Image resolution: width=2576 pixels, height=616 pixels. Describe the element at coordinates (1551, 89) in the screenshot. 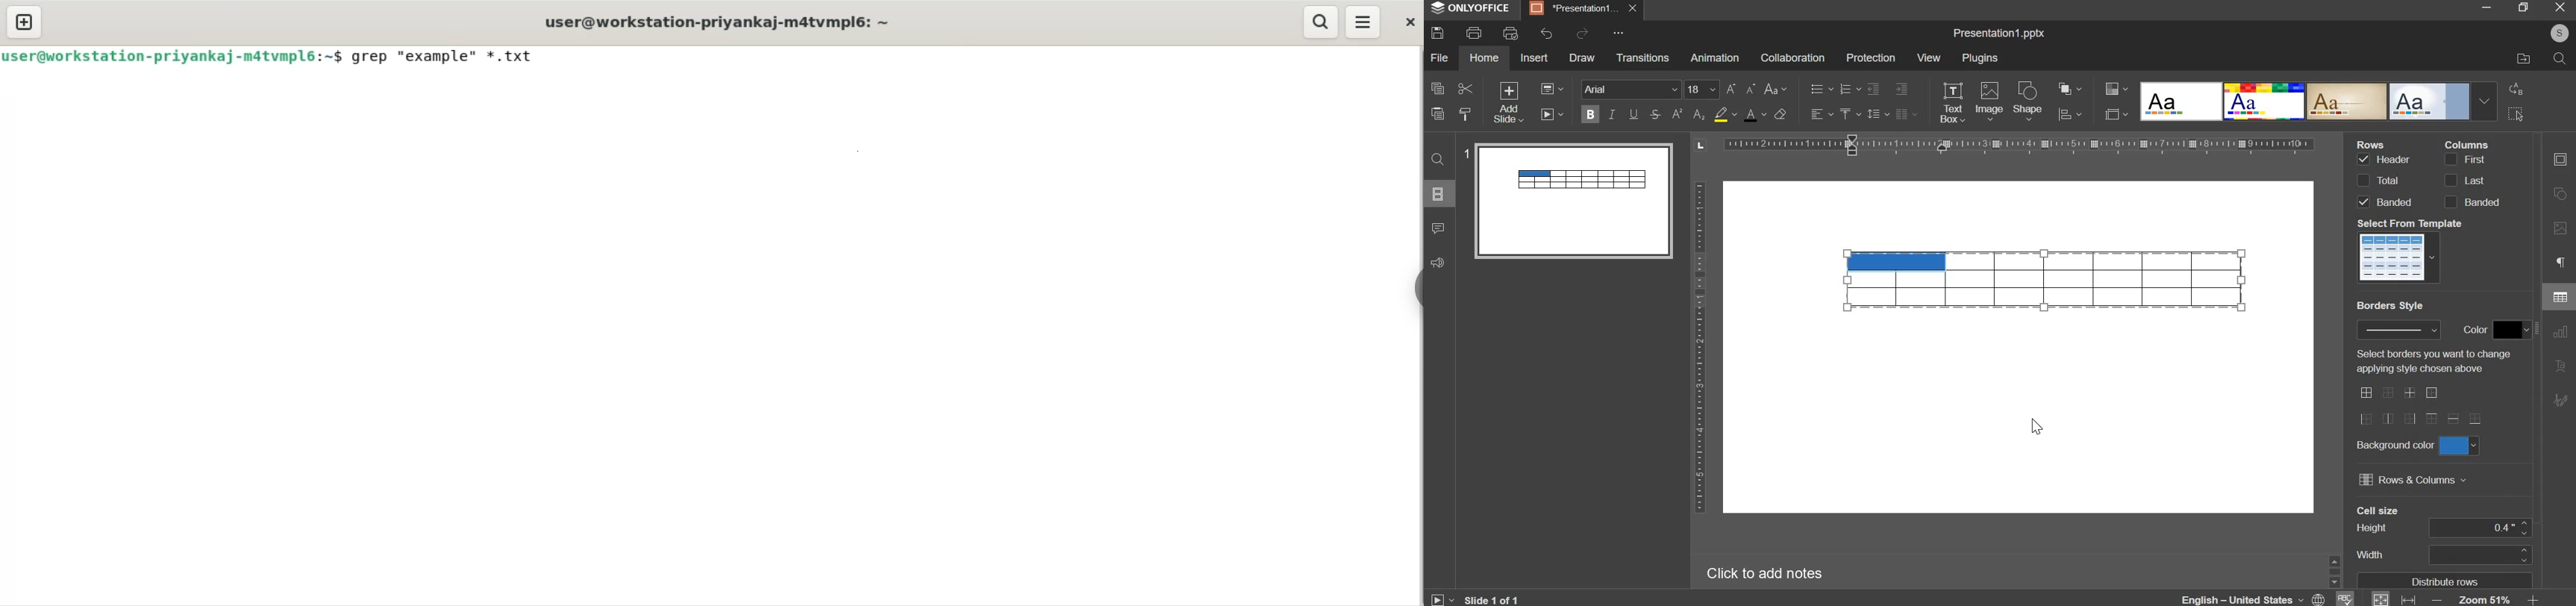

I see `change layout` at that location.